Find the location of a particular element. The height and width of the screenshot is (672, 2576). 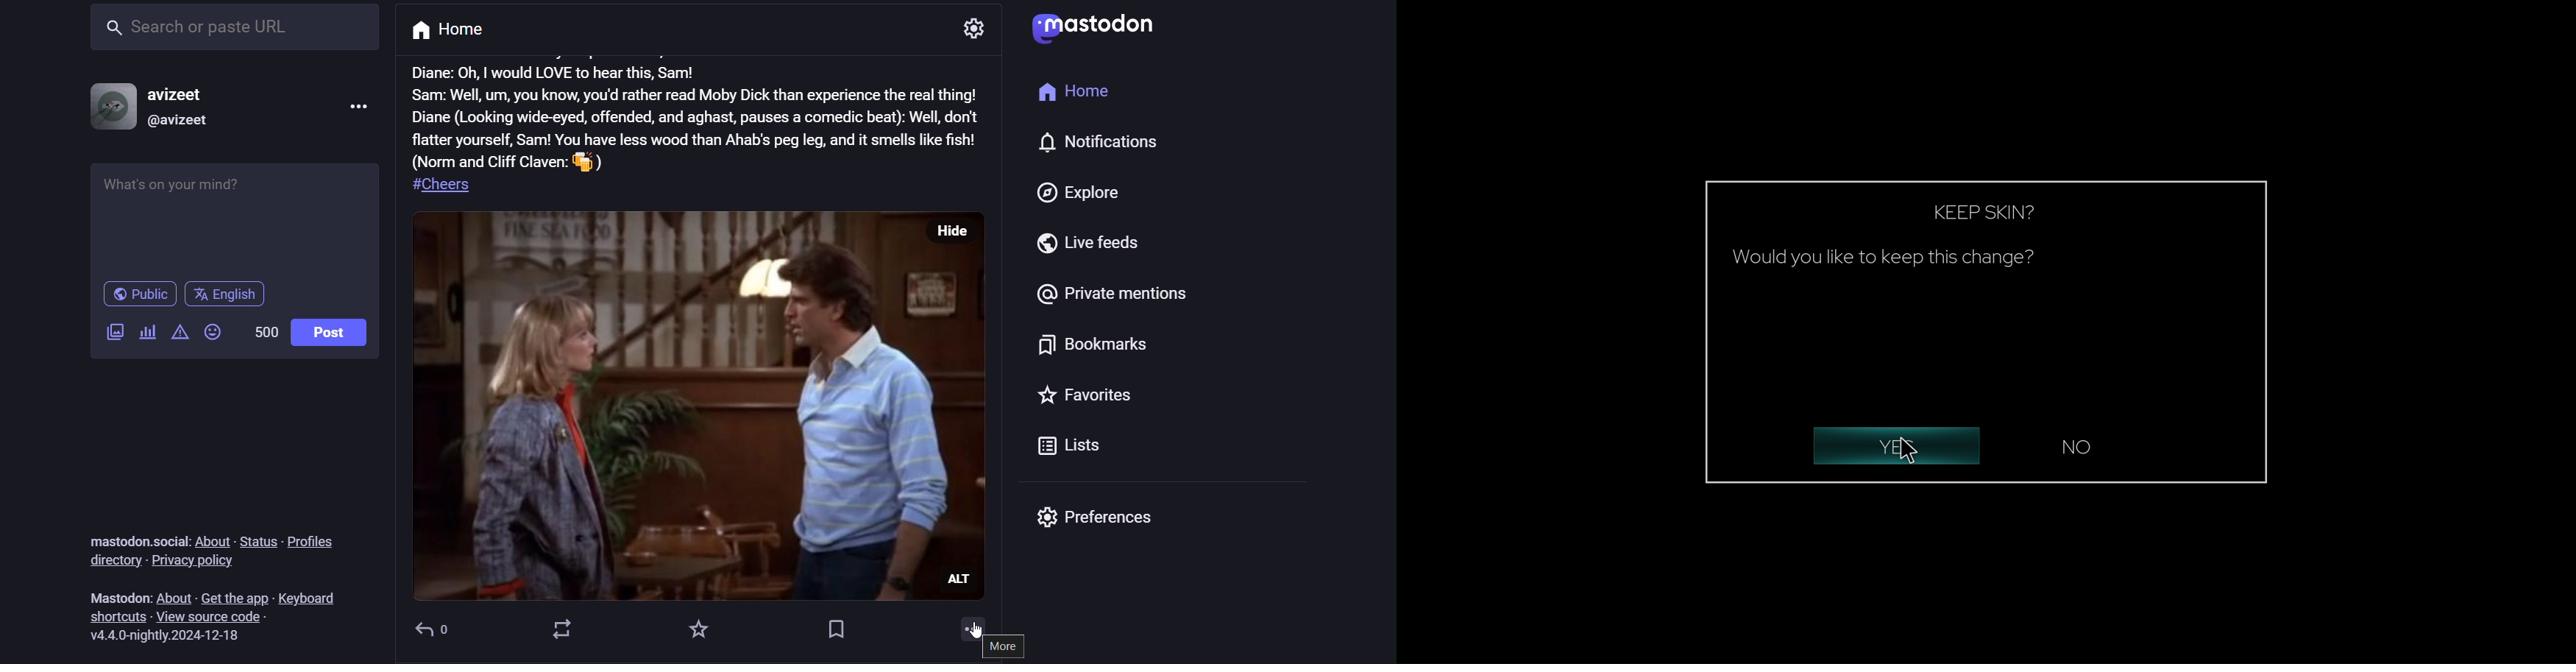

leyboard is located at coordinates (313, 597).